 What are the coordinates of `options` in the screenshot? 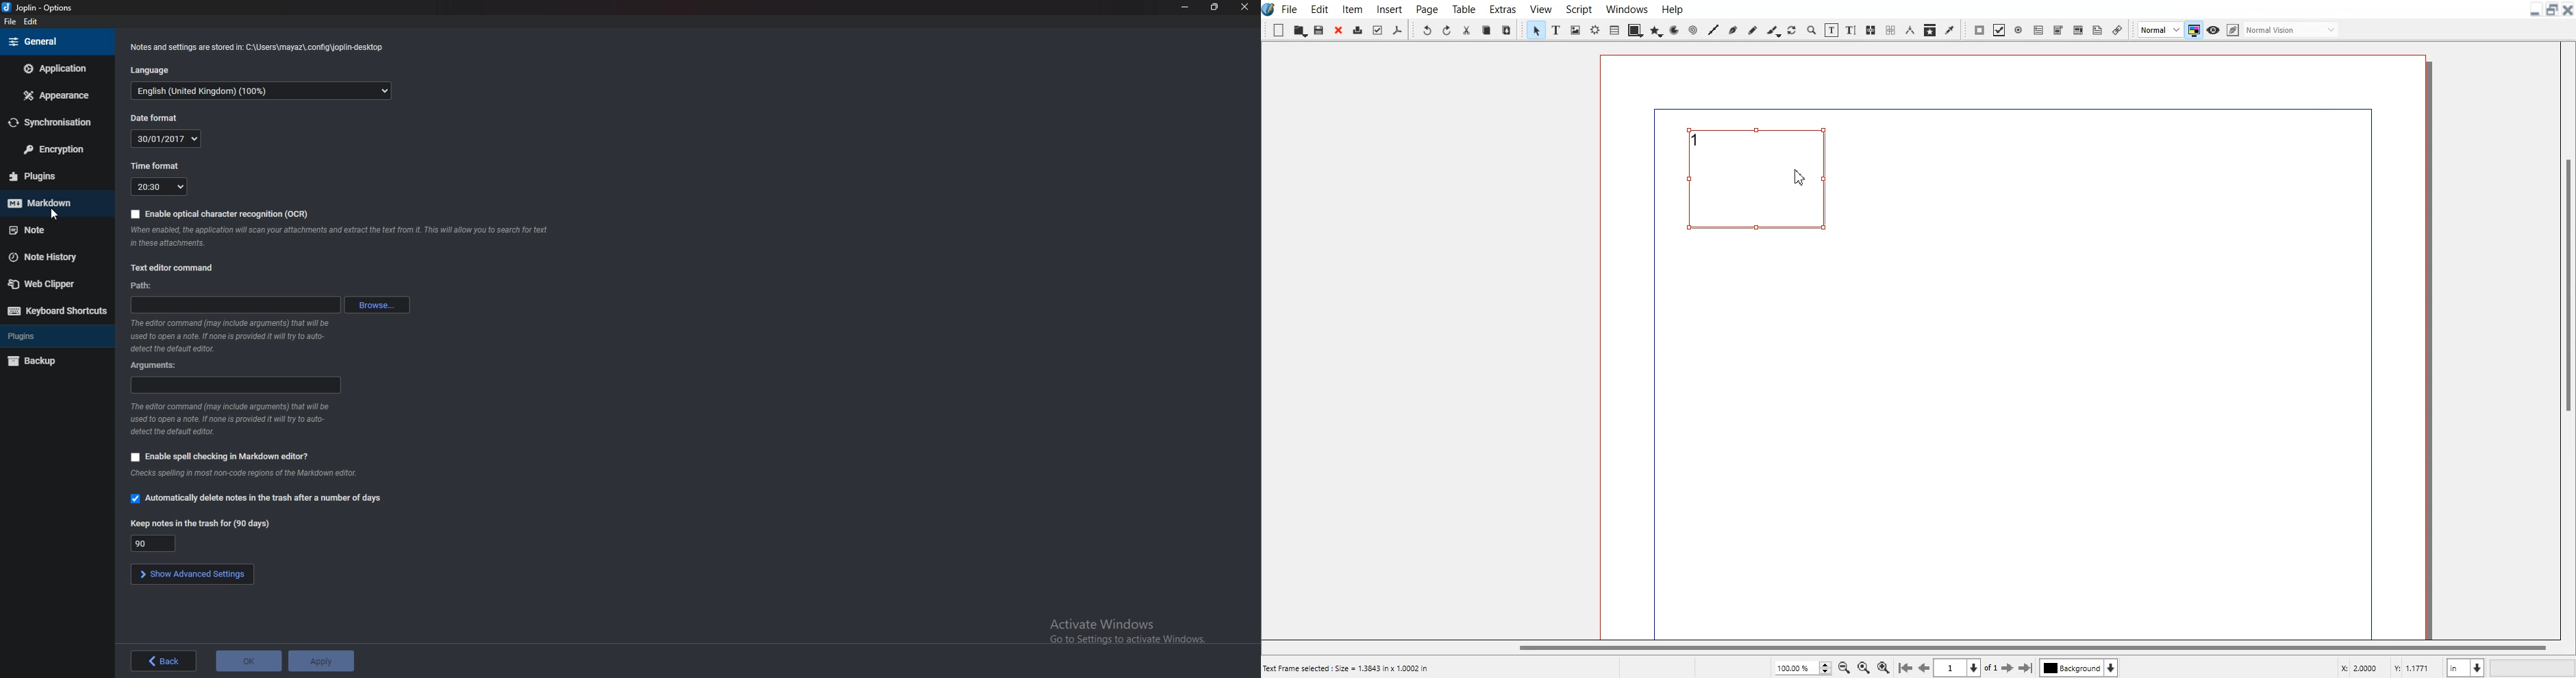 It's located at (37, 9).